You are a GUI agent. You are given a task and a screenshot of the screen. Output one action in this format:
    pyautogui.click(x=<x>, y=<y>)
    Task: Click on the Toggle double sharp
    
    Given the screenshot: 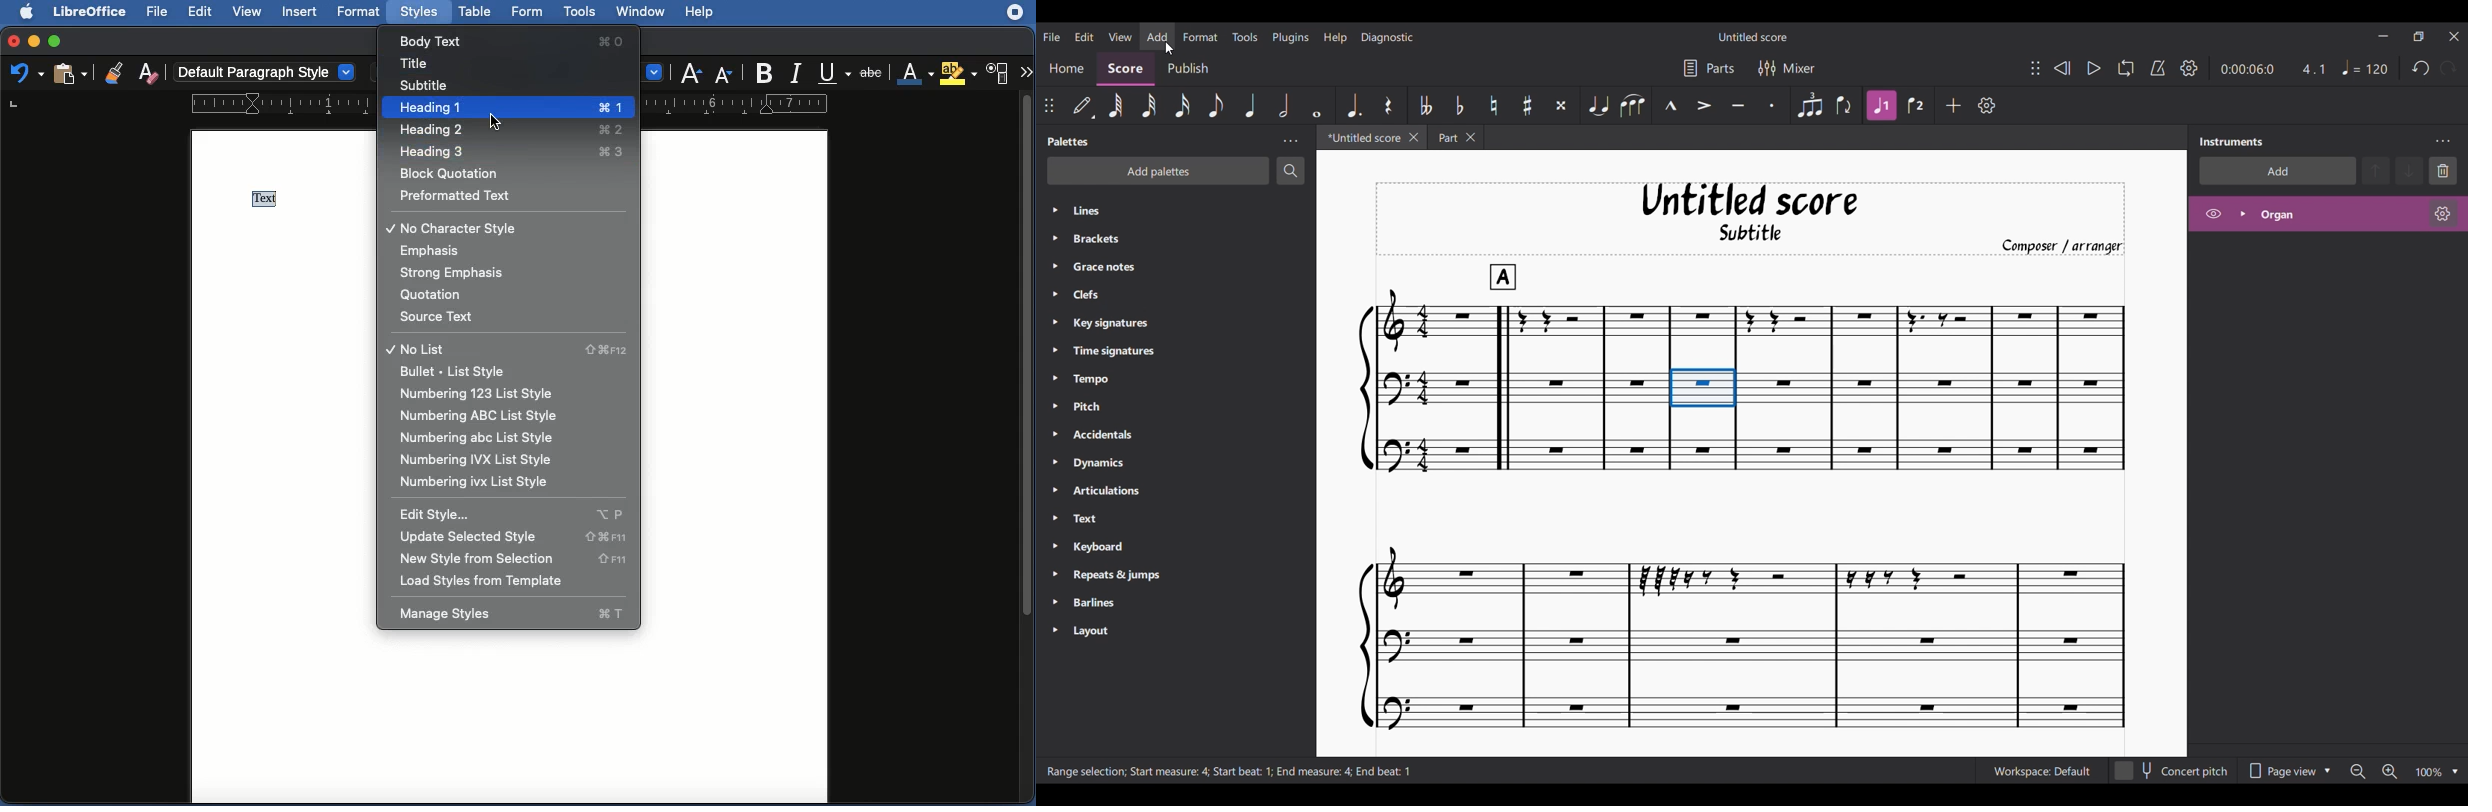 What is the action you would take?
    pyautogui.click(x=1561, y=105)
    